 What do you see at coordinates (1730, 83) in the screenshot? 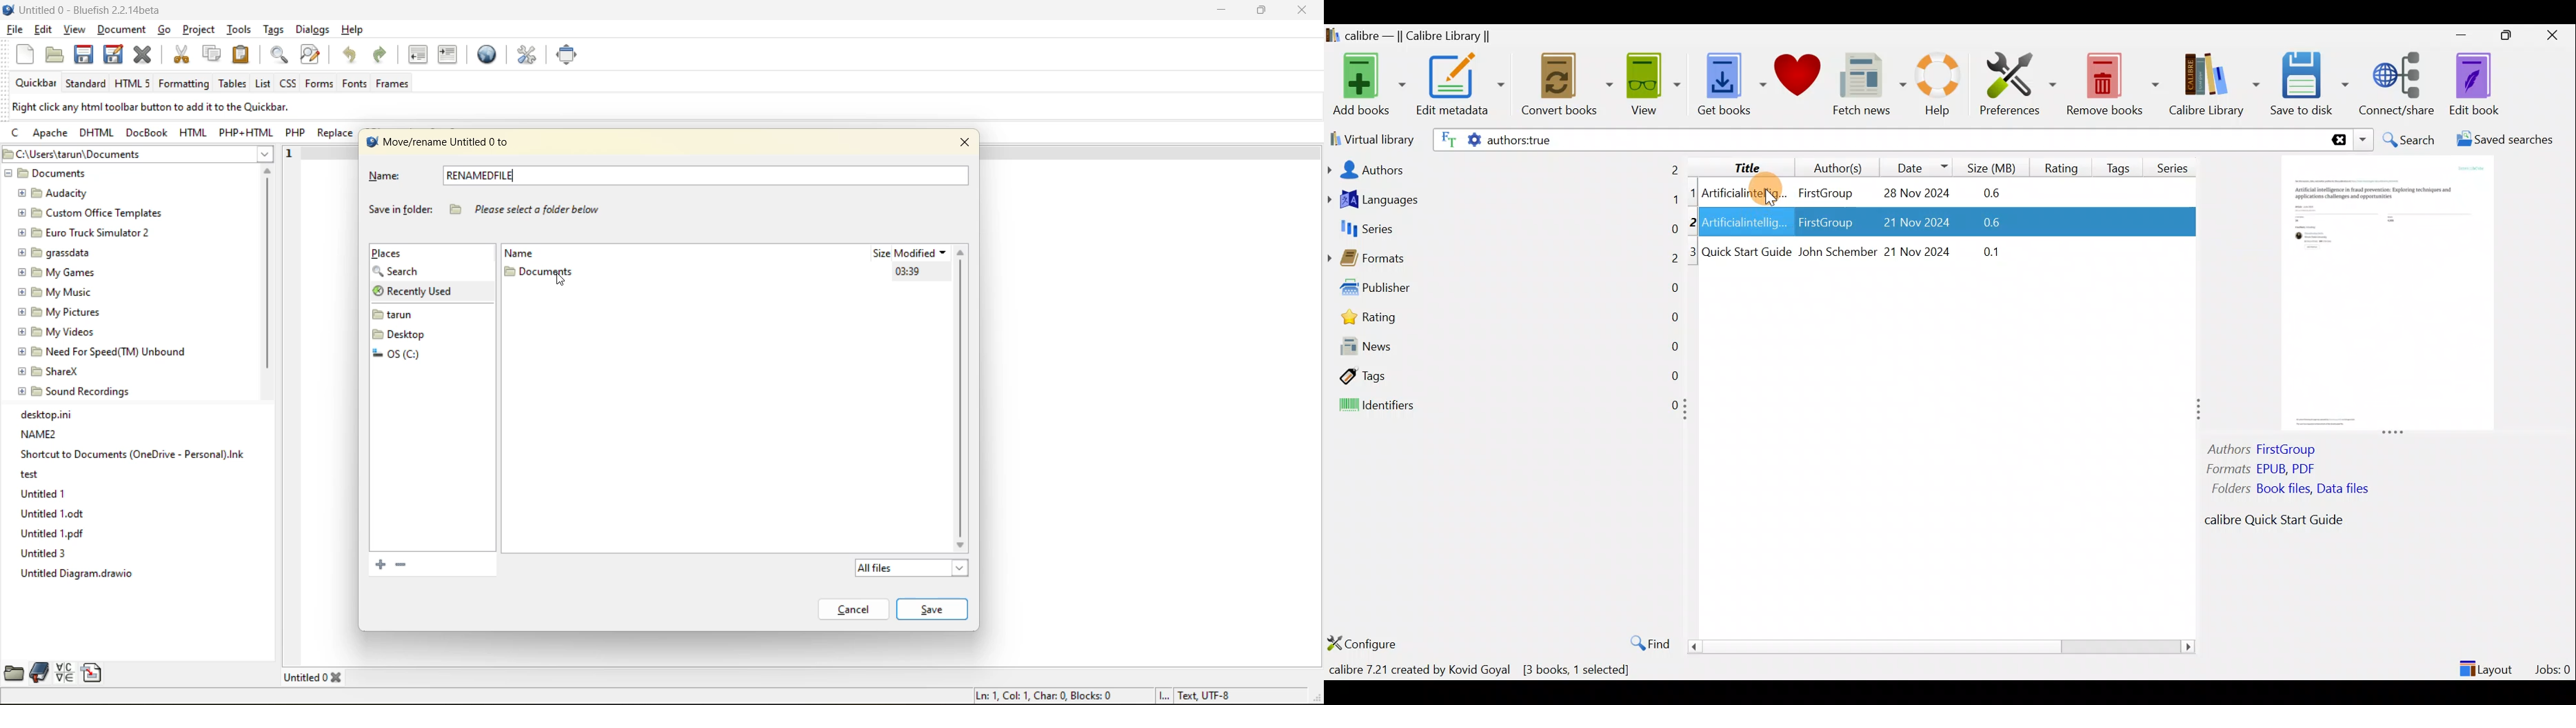
I see `Get books` at bounding box center [1730, 83].